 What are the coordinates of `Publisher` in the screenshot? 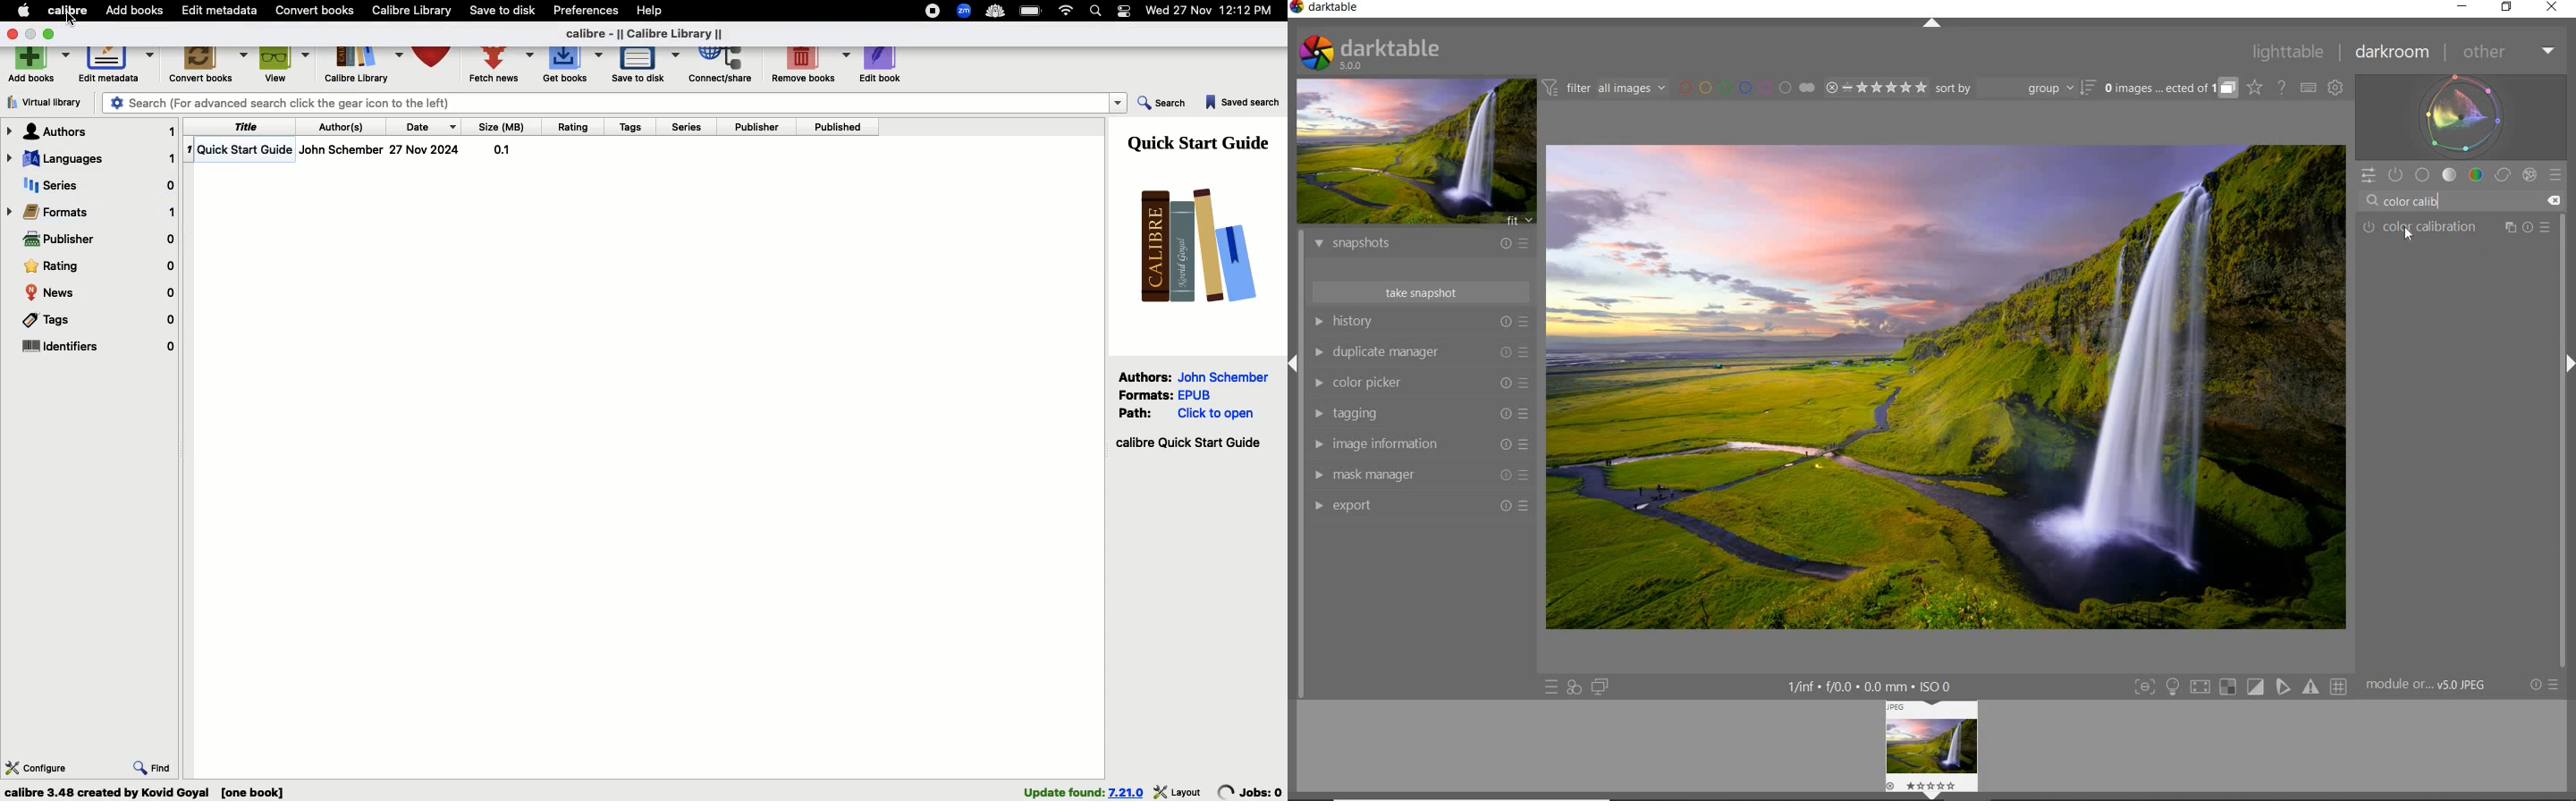 It's located at (98, 241).